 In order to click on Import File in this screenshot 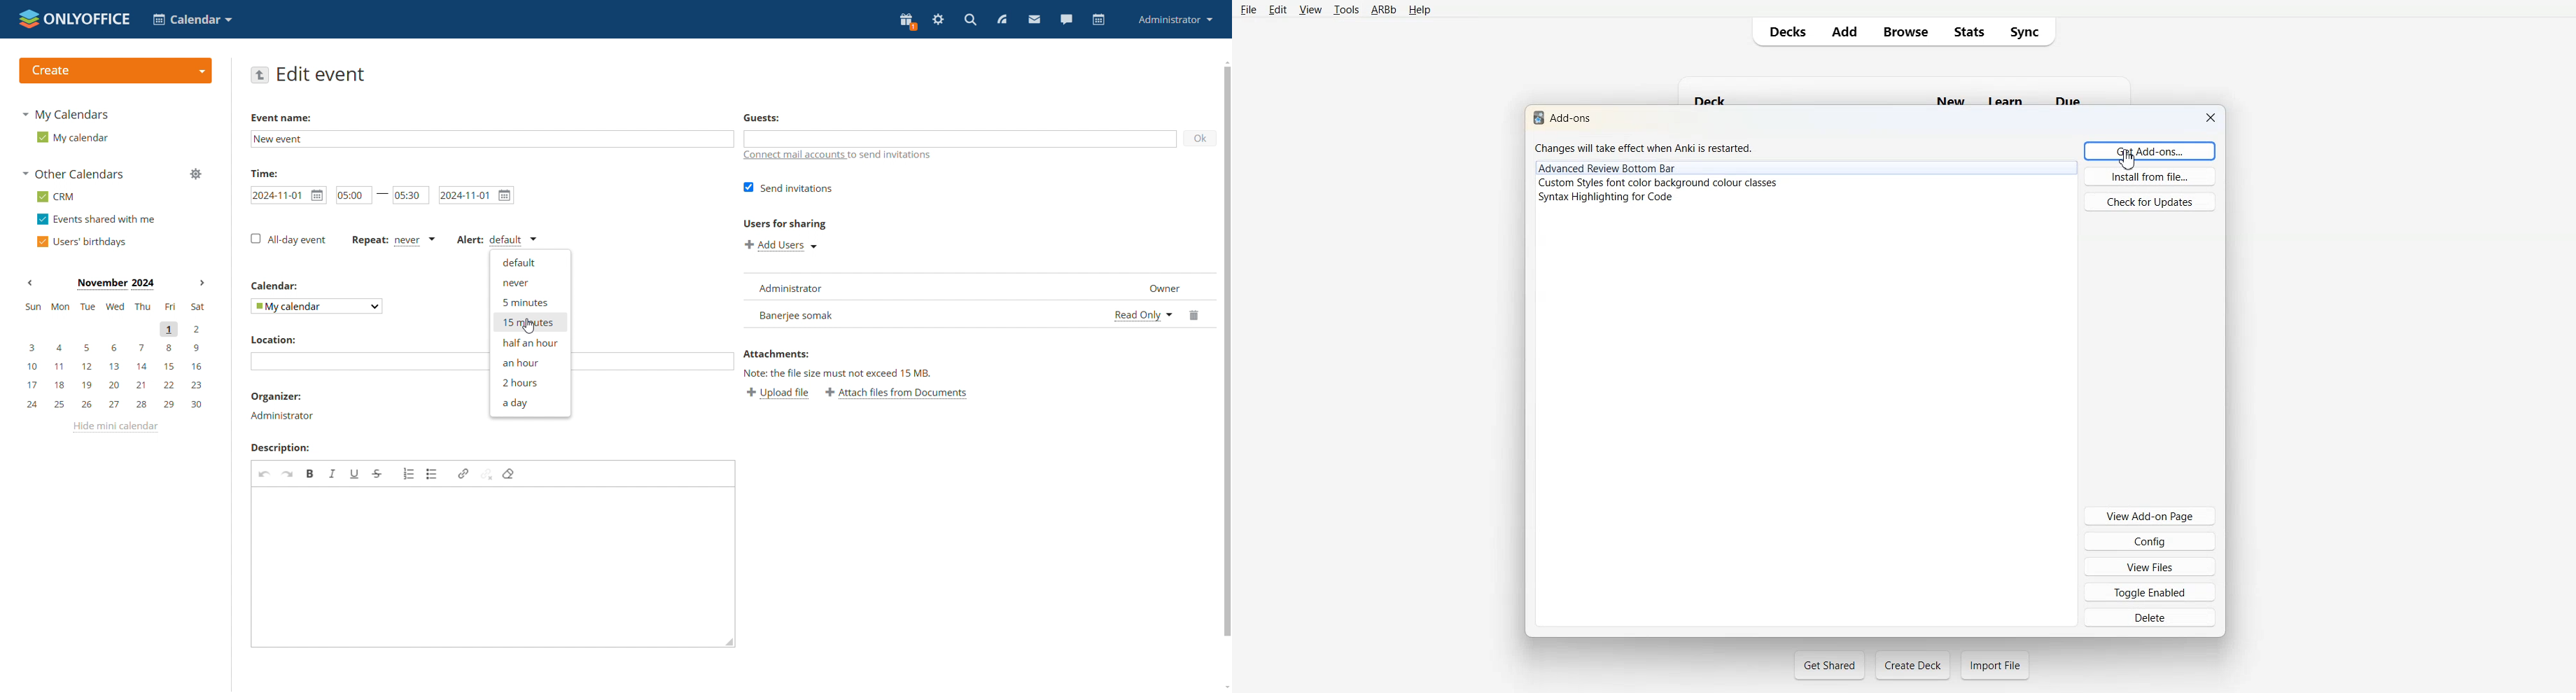, I will do `click(1995, 664)`.